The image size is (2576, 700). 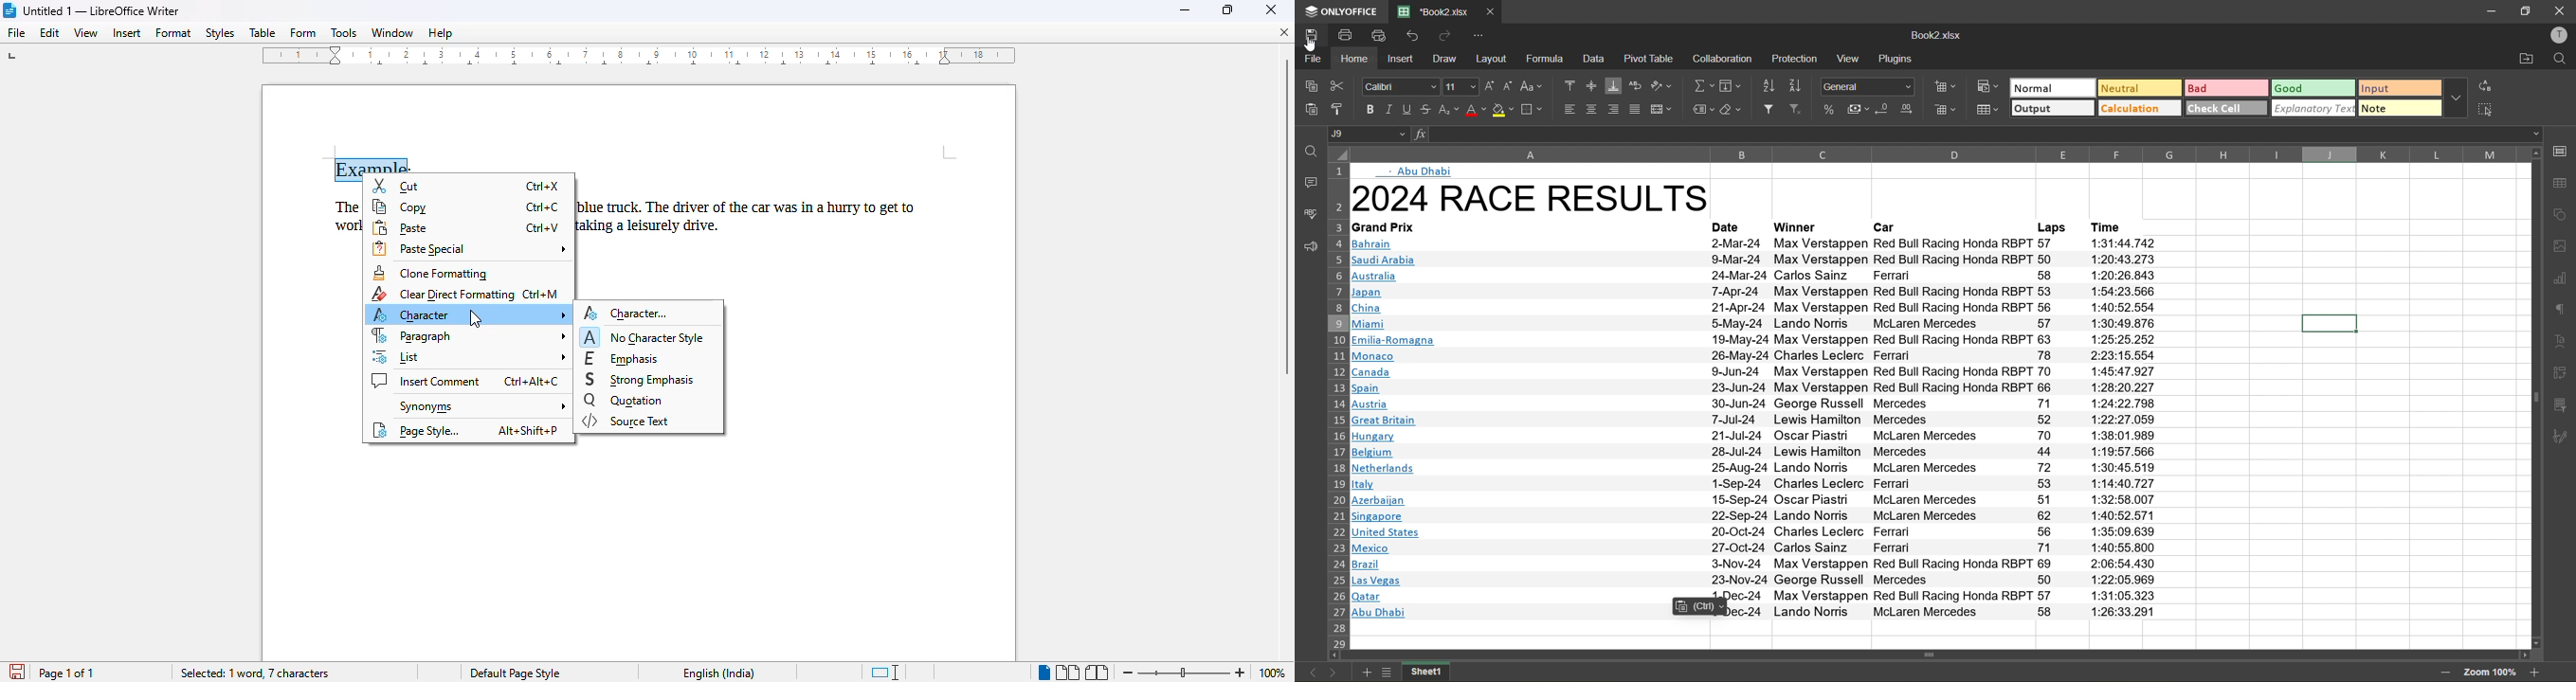 What do you see at coordinates (1426, 672) in the screenshot?
I see `sheet name` at bounding box center [1426, 672].